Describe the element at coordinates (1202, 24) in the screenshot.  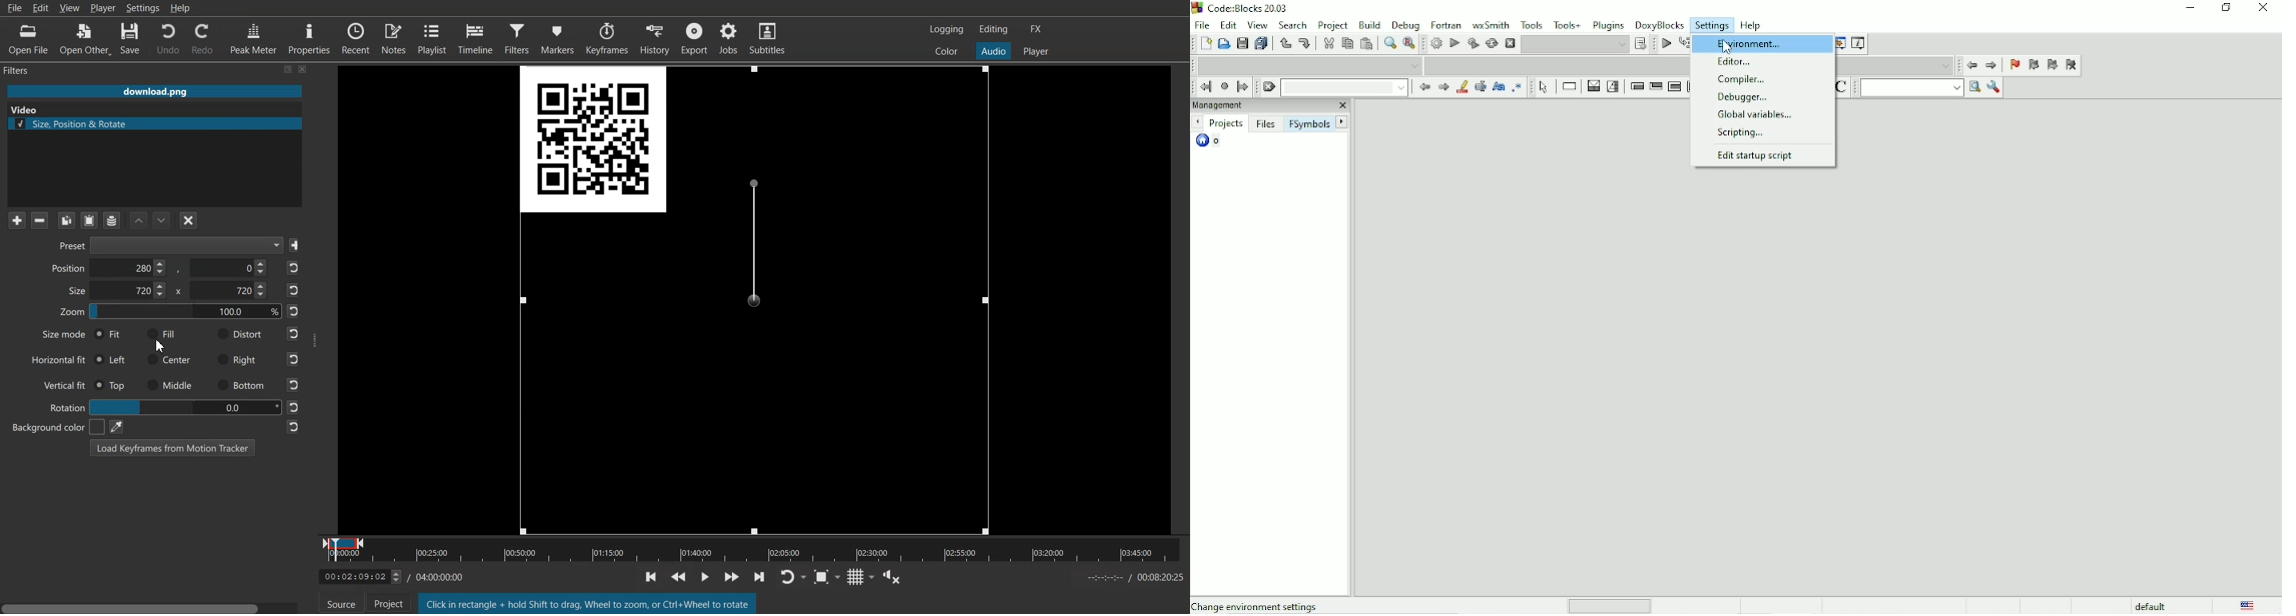
I see `File` at that location.